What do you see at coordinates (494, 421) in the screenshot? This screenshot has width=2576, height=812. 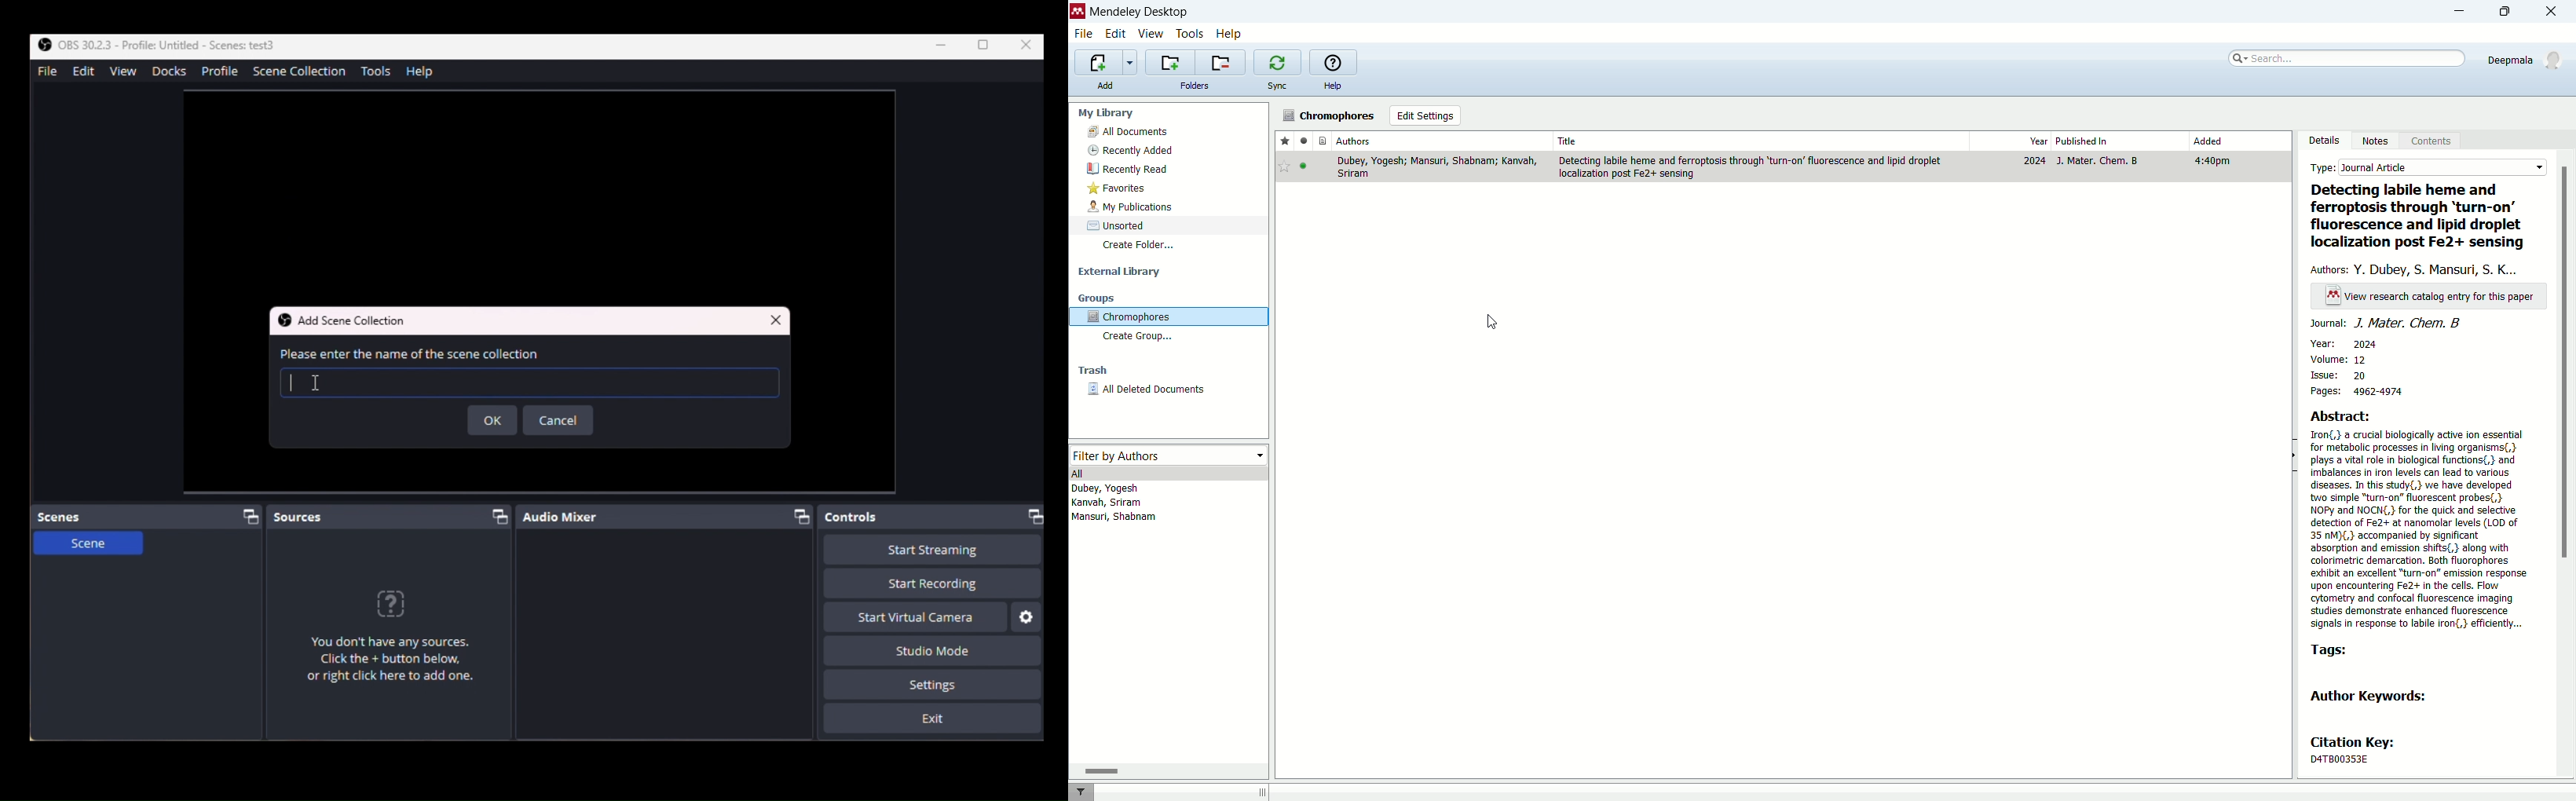 I see `Ok` at bounding box center [494, 421].